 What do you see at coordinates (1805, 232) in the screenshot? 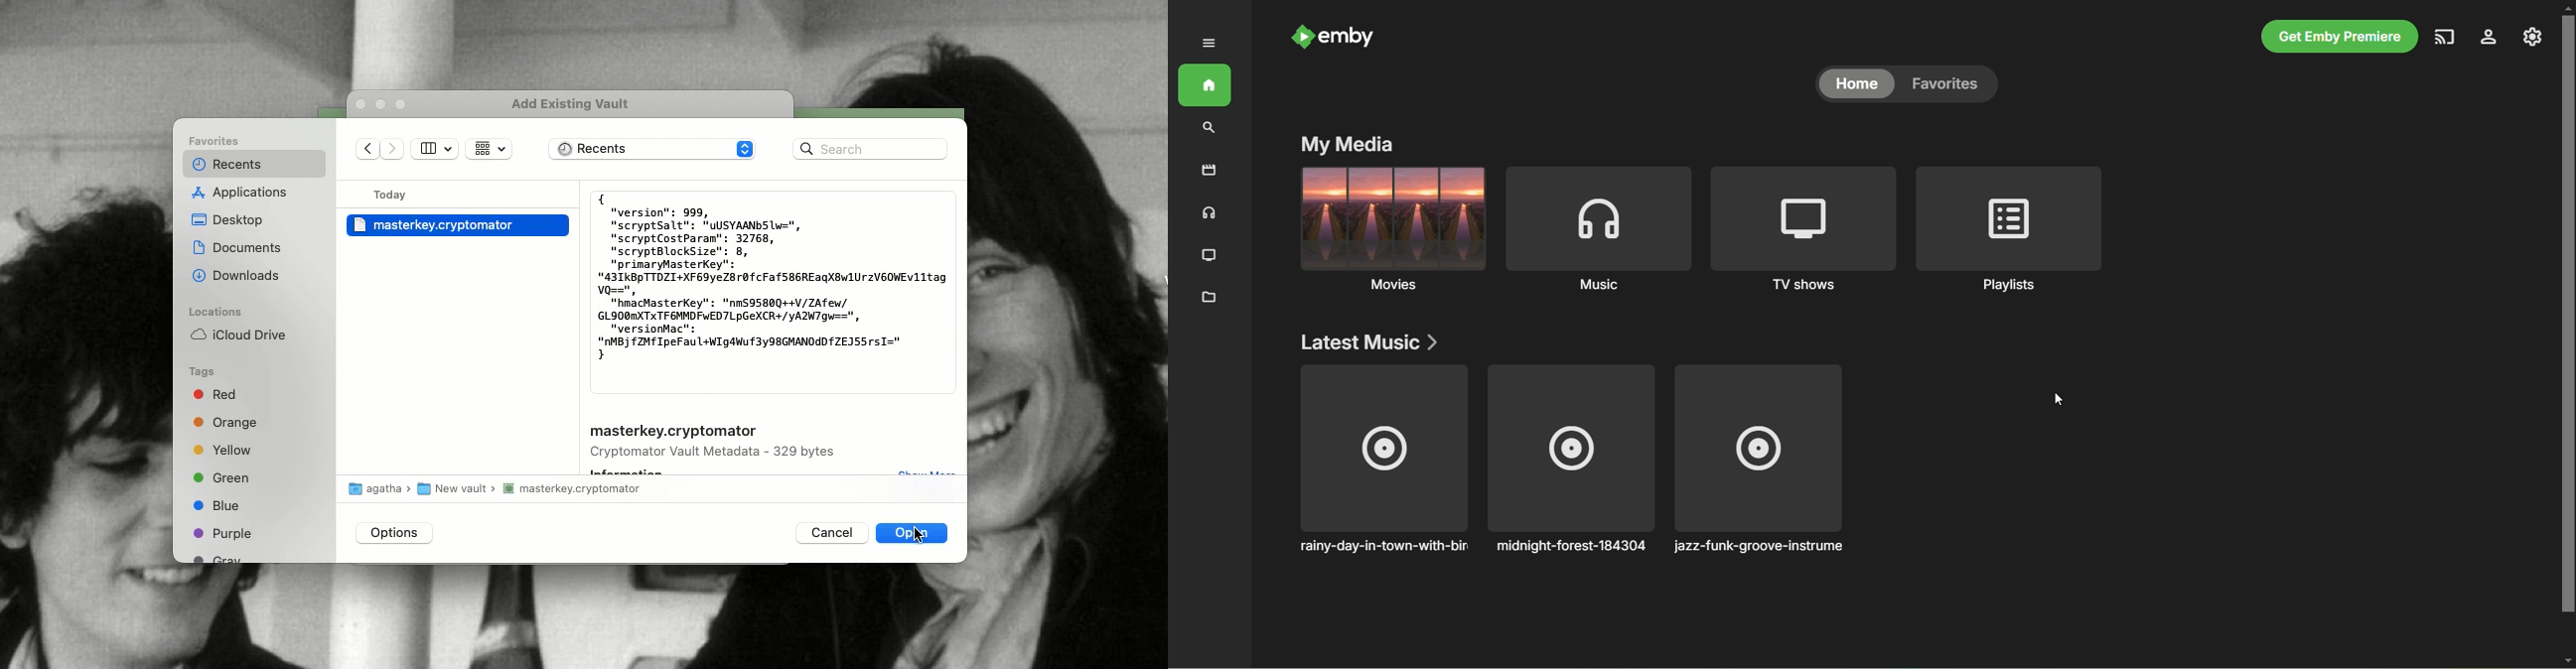
I see `TV shows` at bounding box center [1805, 232].